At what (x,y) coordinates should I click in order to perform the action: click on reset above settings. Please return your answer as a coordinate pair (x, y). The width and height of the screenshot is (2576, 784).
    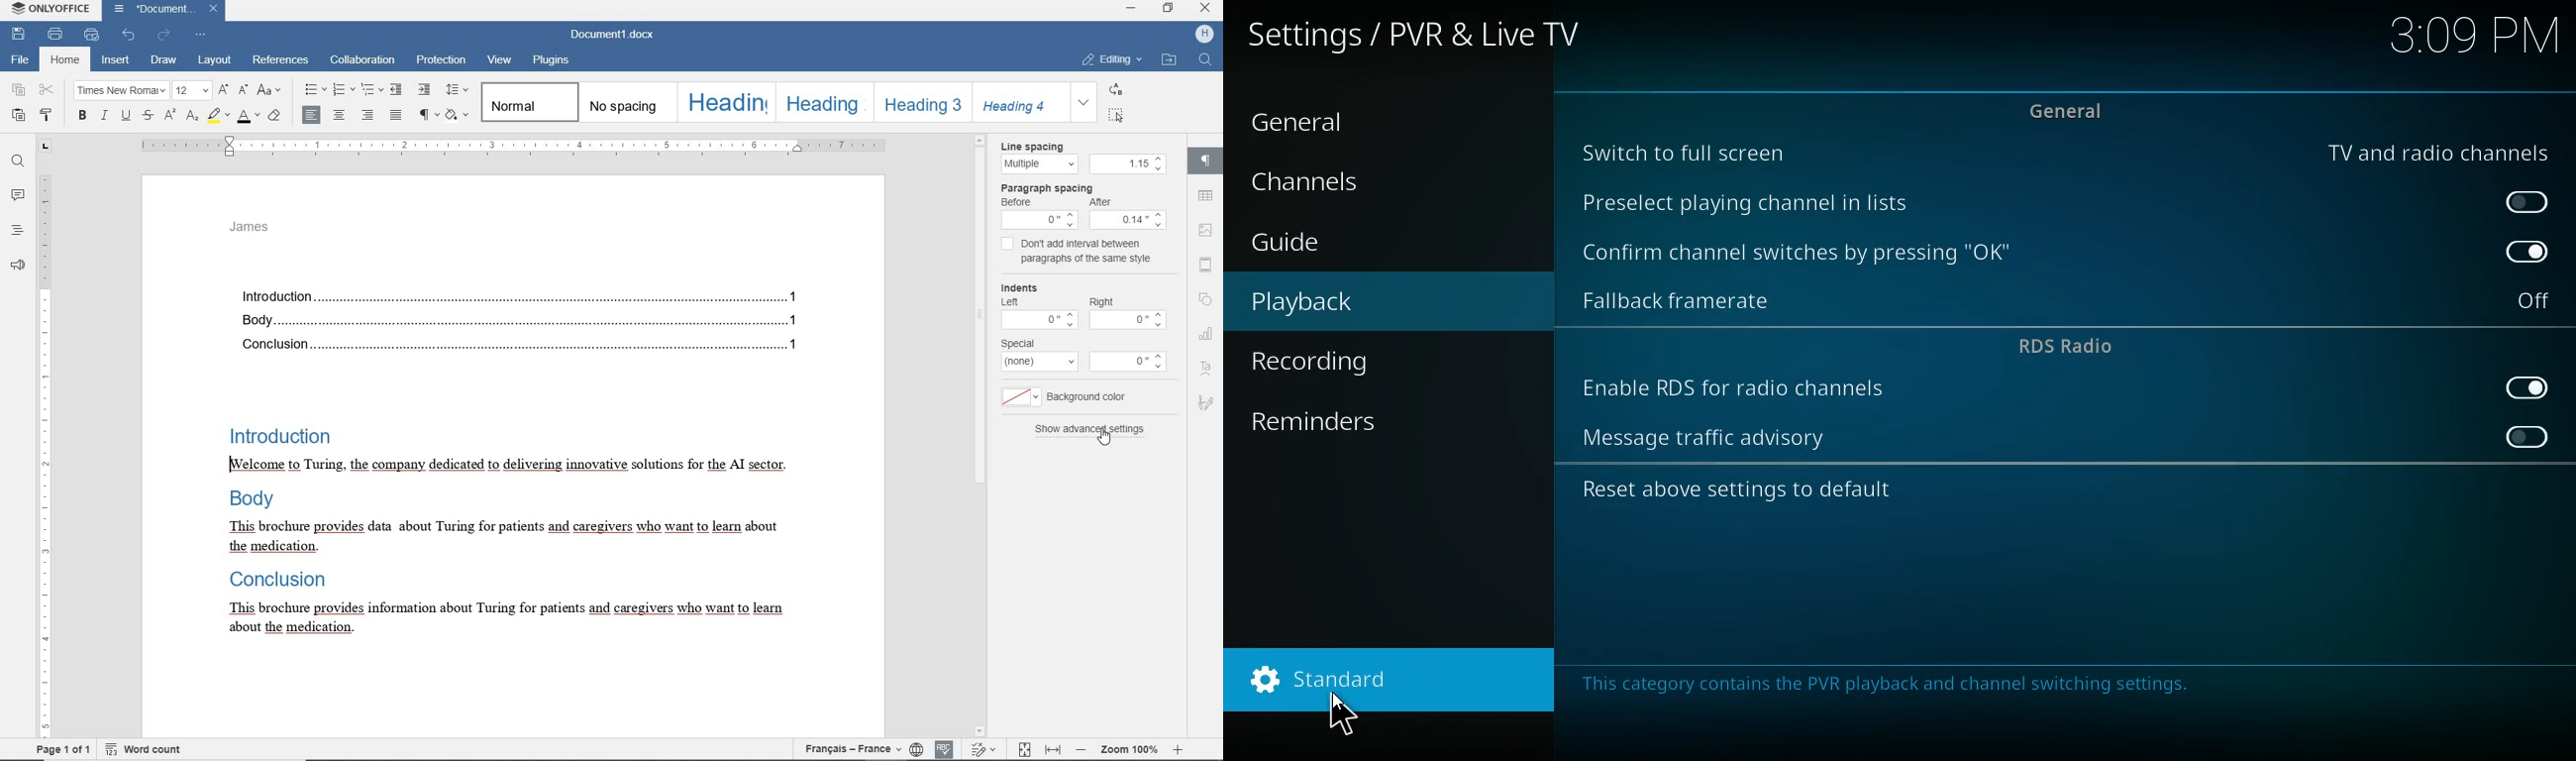
    Looking at the image, I should click on (1740, 491).